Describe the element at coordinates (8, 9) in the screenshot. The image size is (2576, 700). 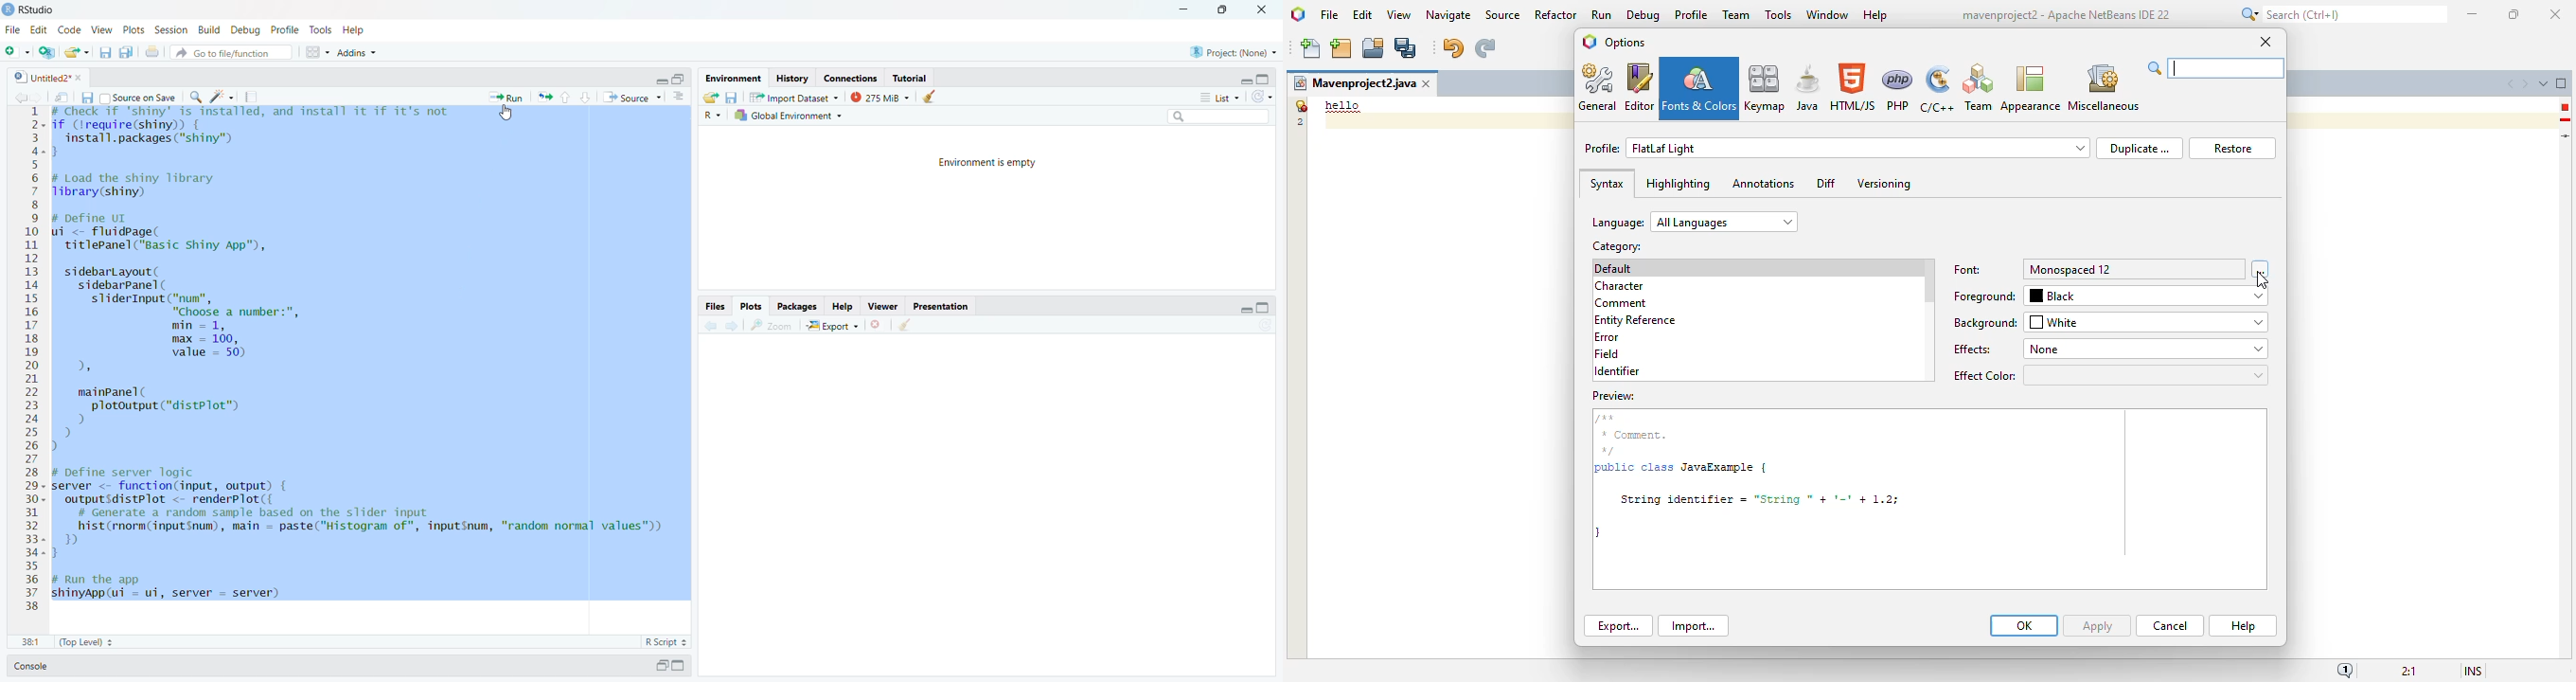
I see `logo` at that location.